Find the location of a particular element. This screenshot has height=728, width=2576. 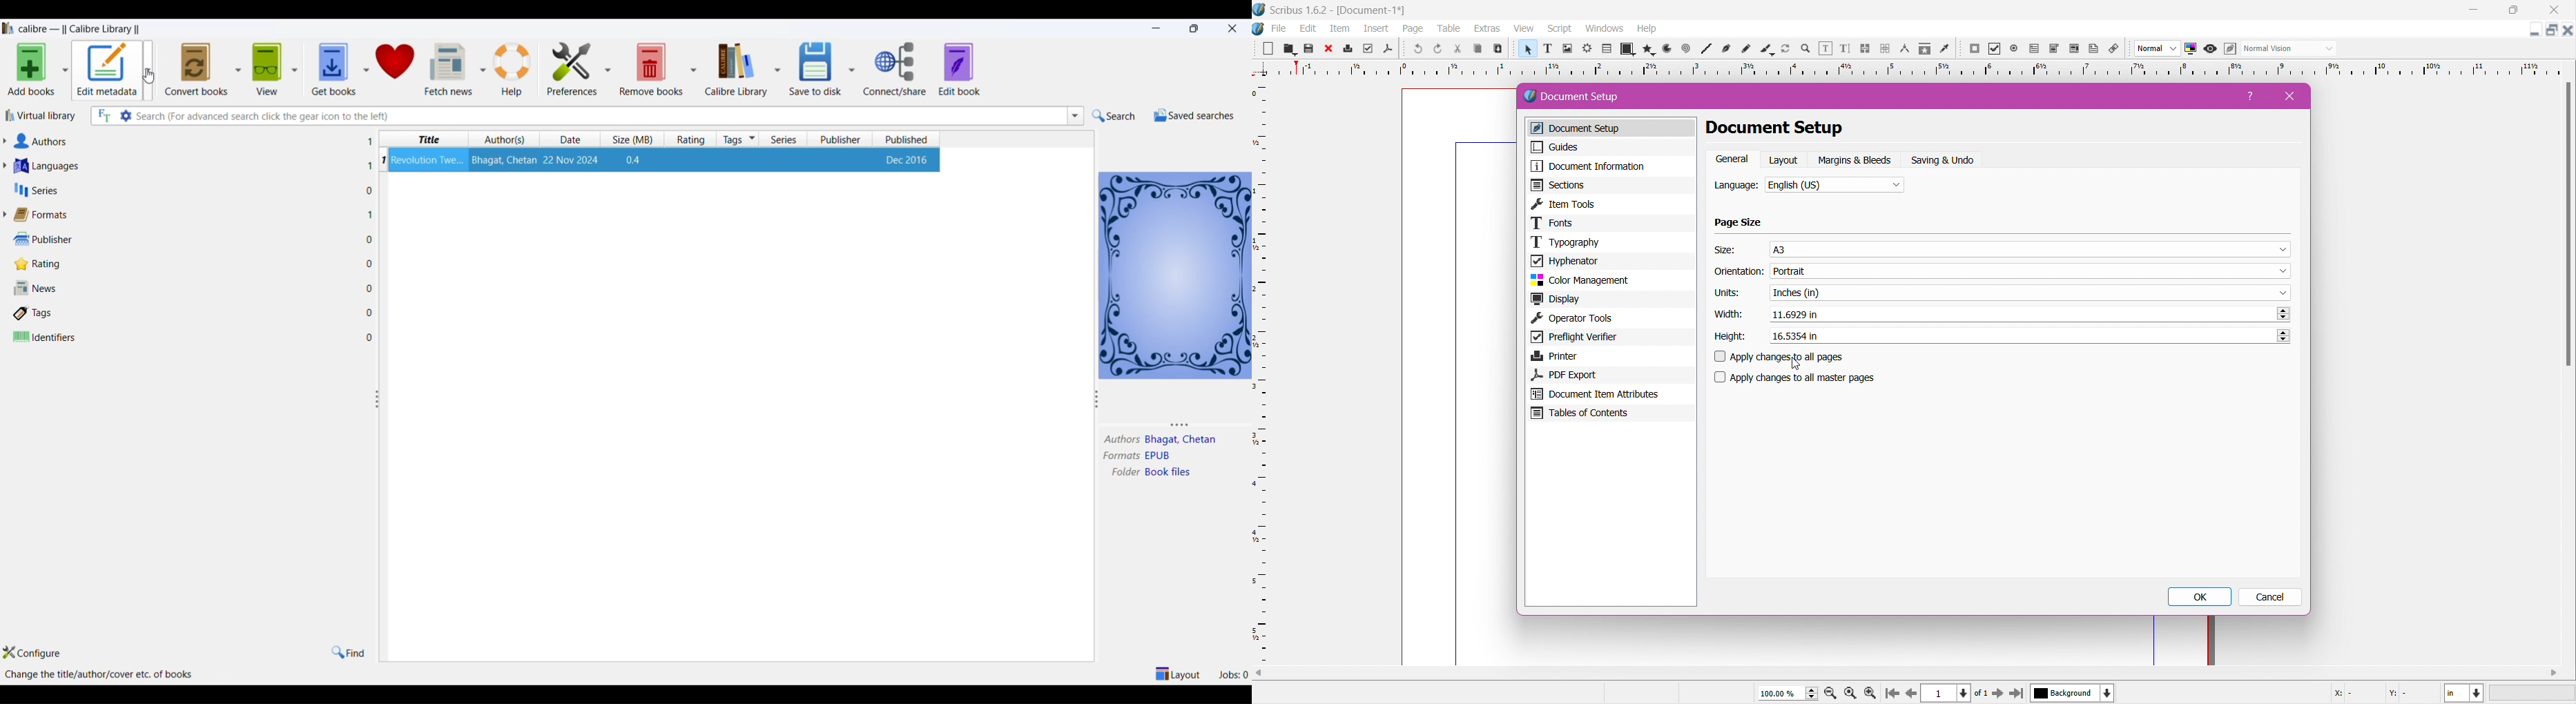

Setting and Undo is located at coordinates (1948, 160).